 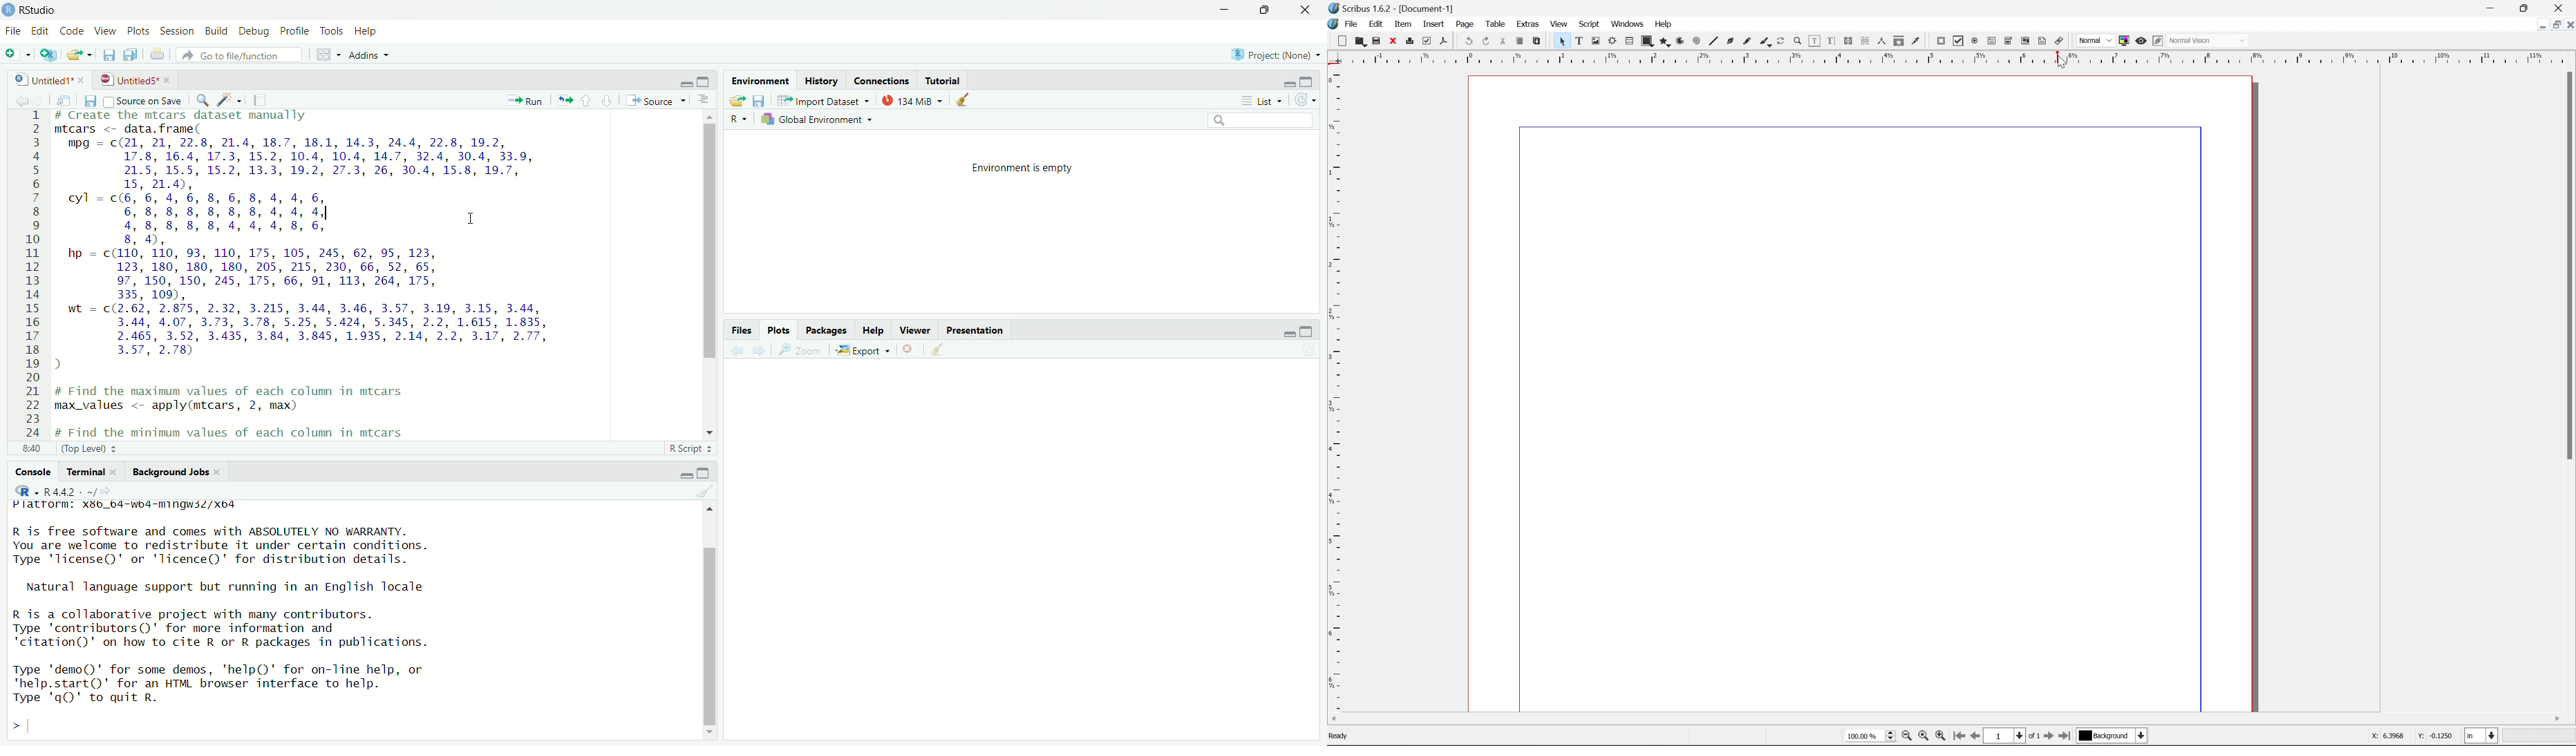 What do you see at coordinates (968, 103) in the screenshot?
I see `clear` at bounding box center [968, 103].